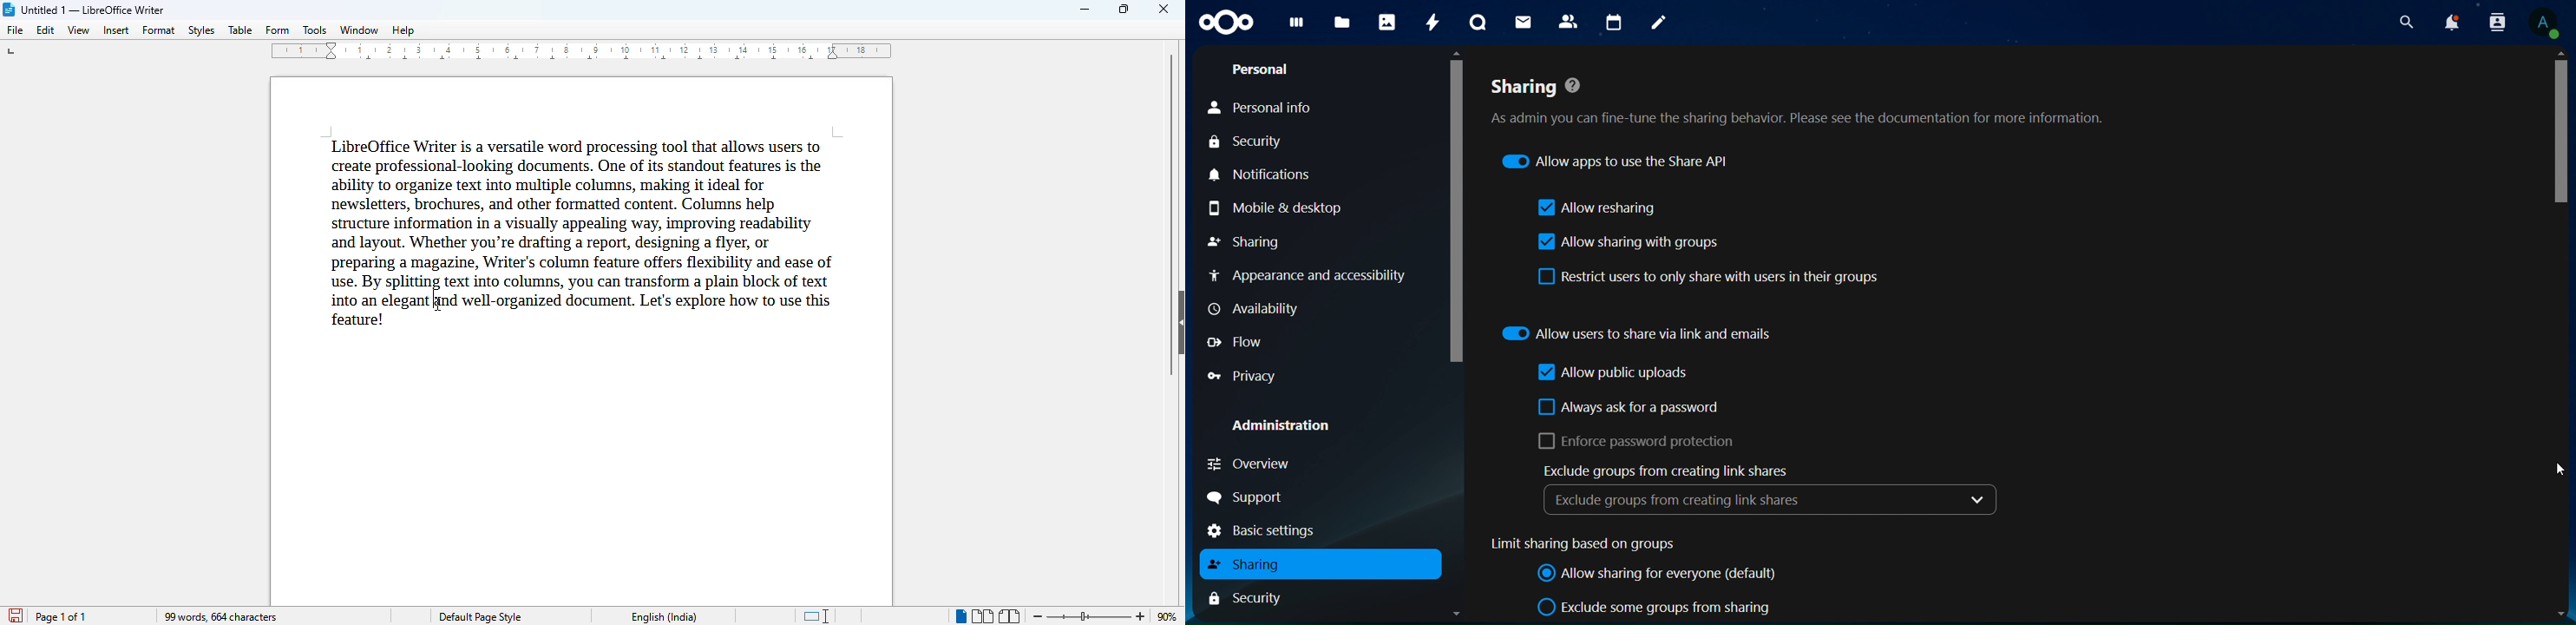  What do you see at coordinates (1245, 597) in the screenshot?
I see `security` at bounding box center [1245, 597].